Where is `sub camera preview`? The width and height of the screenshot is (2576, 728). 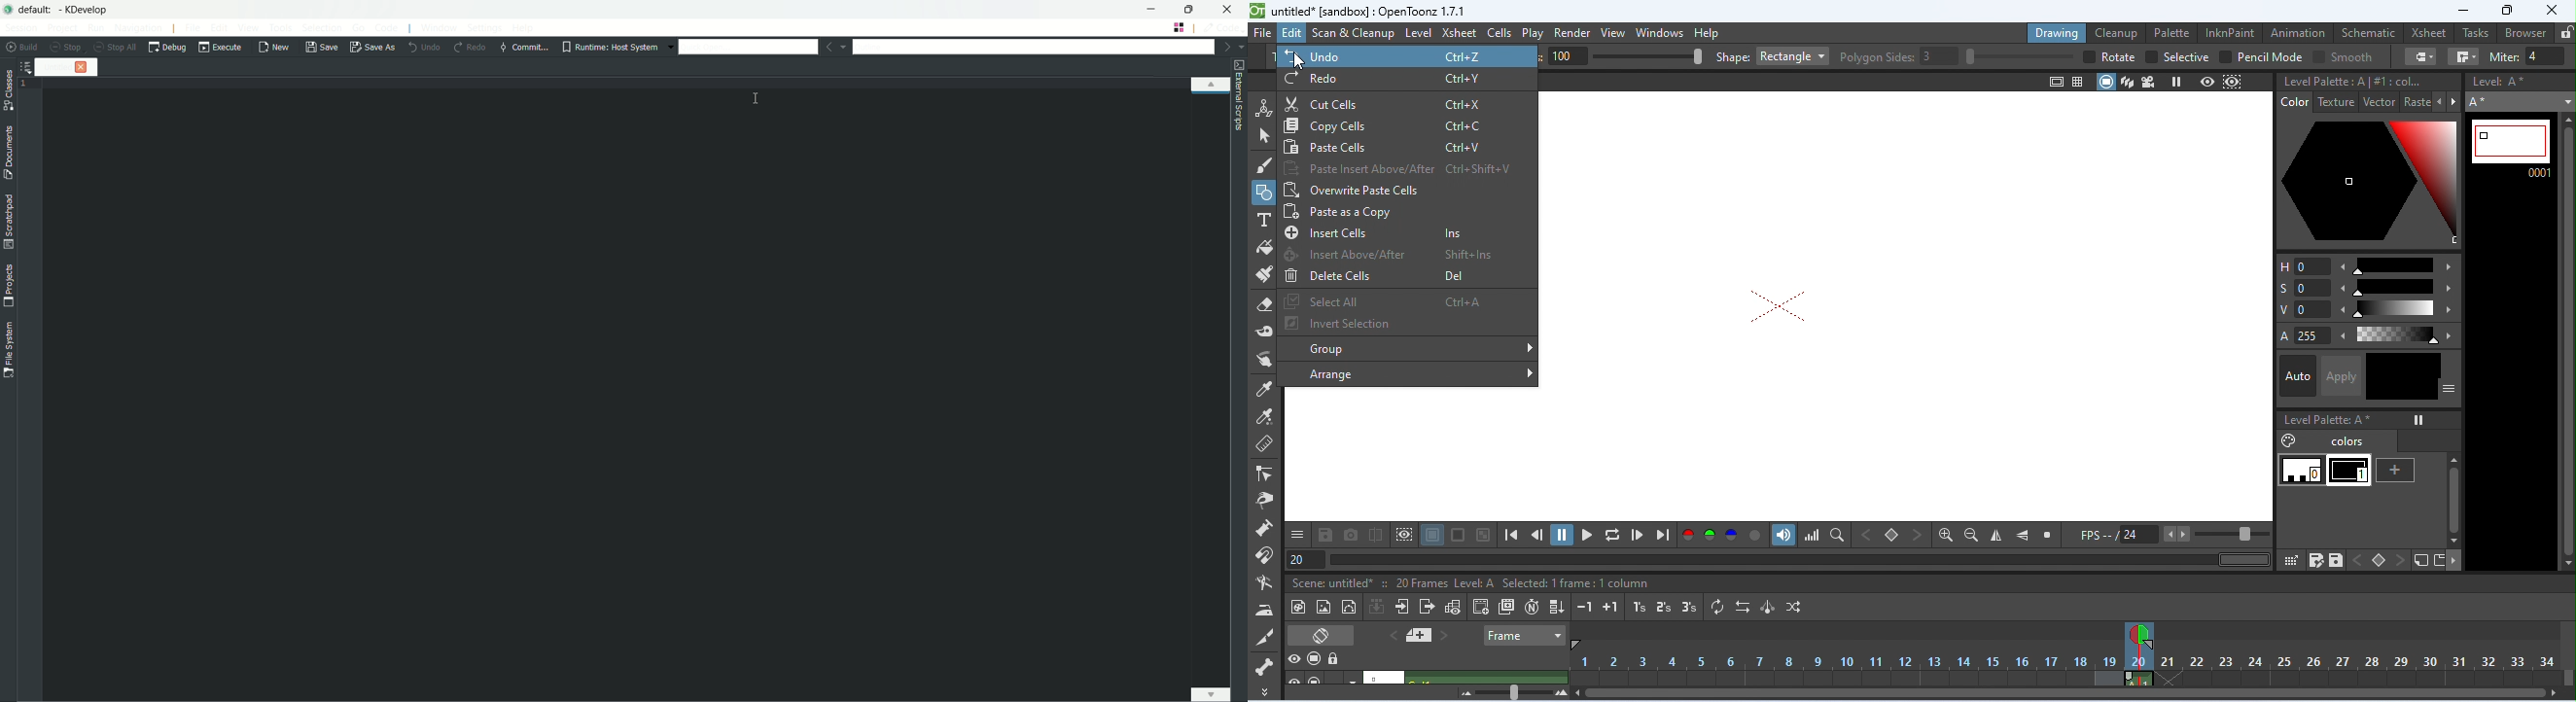
sub camera preview is located at coordinates (2232, 82).